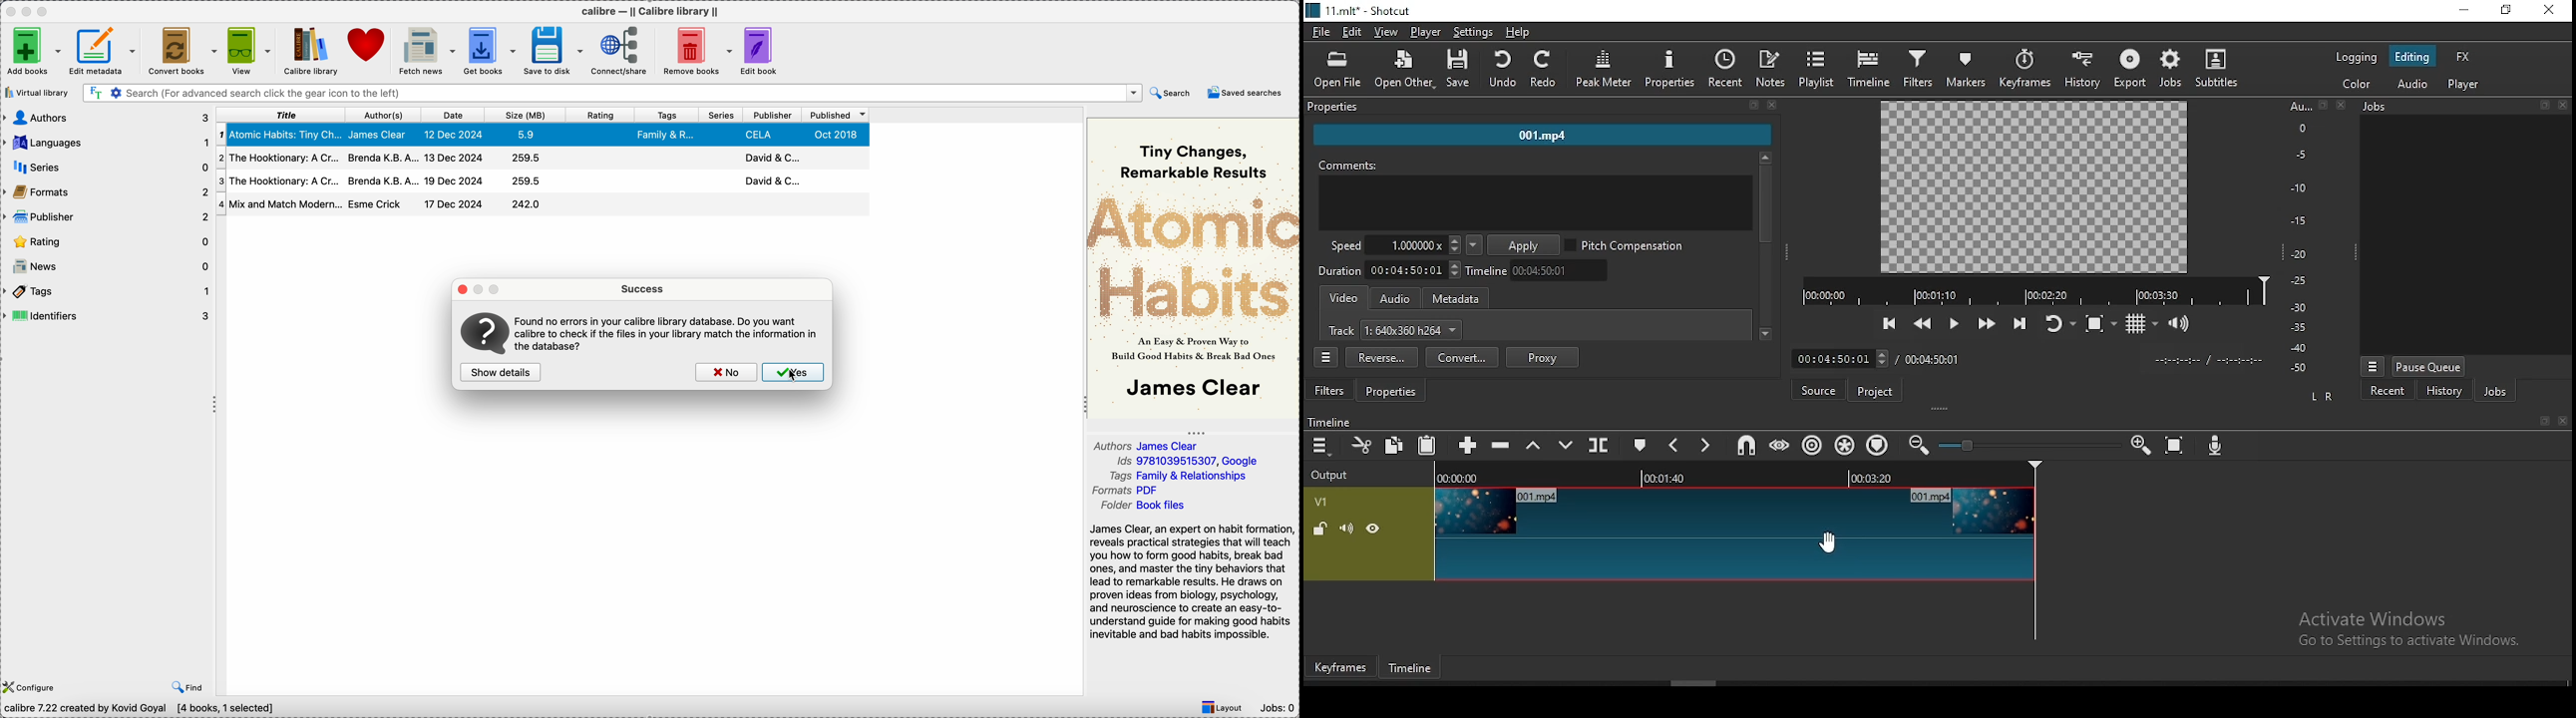  I want to click on cut, so click(1360, 445).